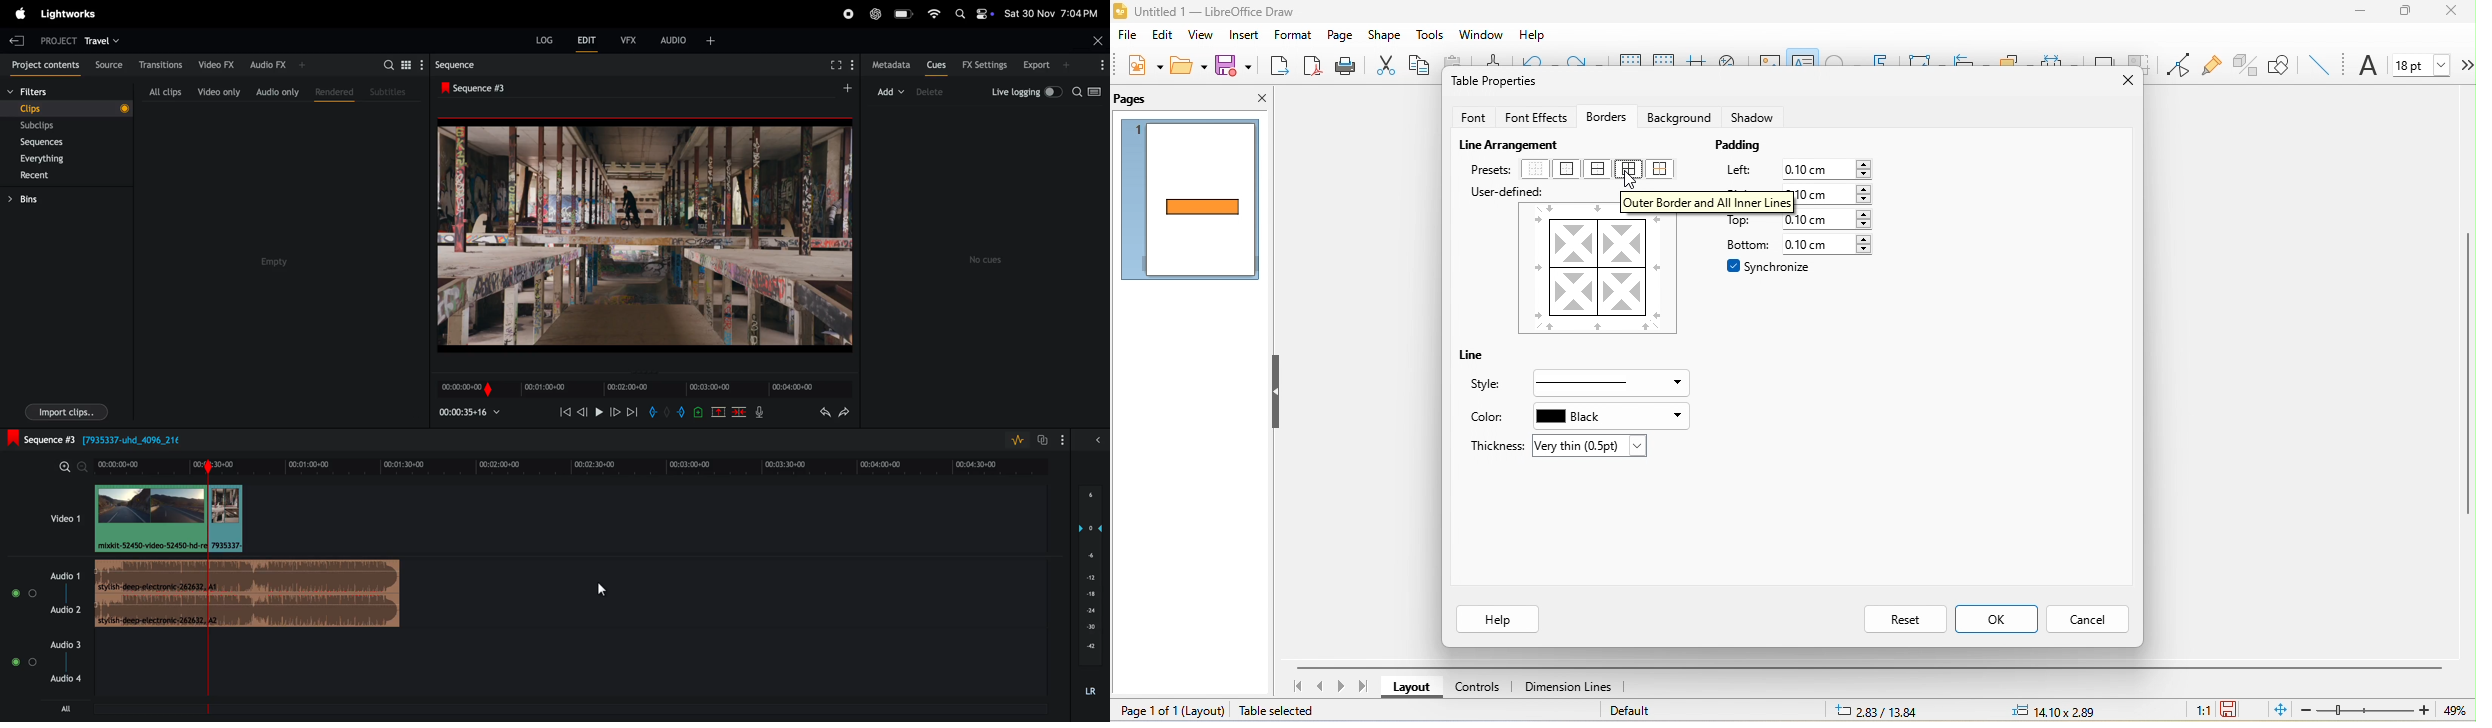 Image resolution: width=2492 pixels, height=728 pixels. What do you see at coordinates (1572, 170) in the screenshot?
I see `outer border only` at bounding box center [1572, 170].